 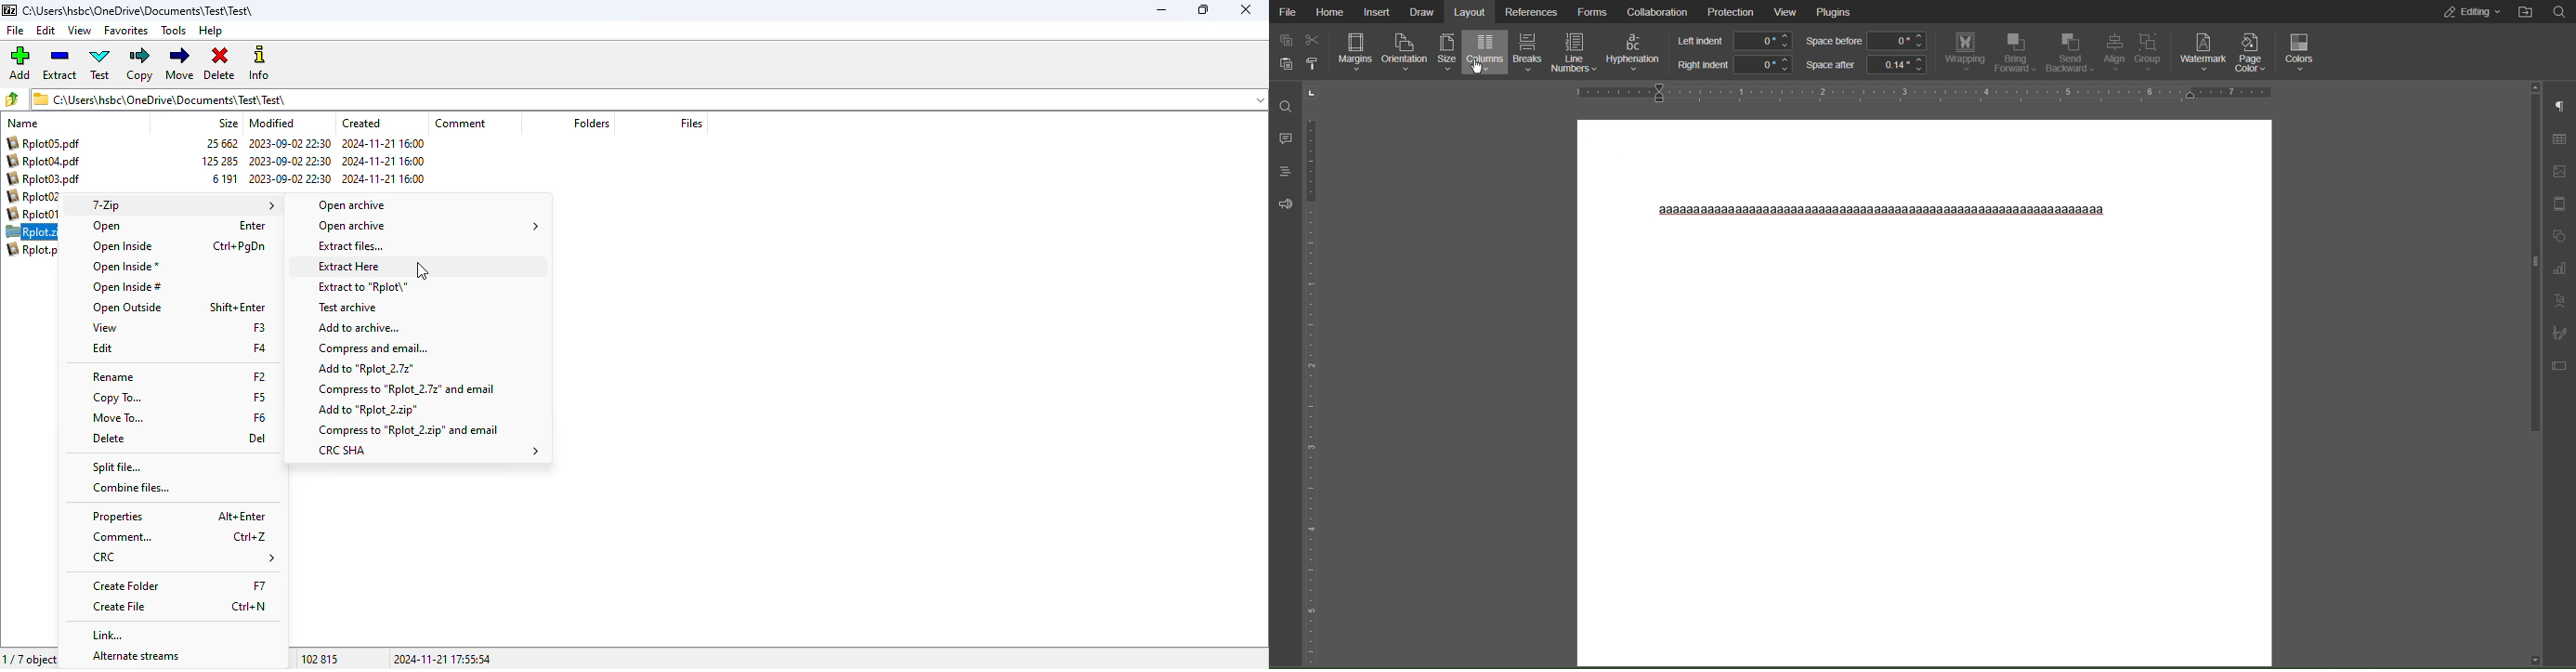 I want to click on Spaces After, so click(x=1866, y=65).